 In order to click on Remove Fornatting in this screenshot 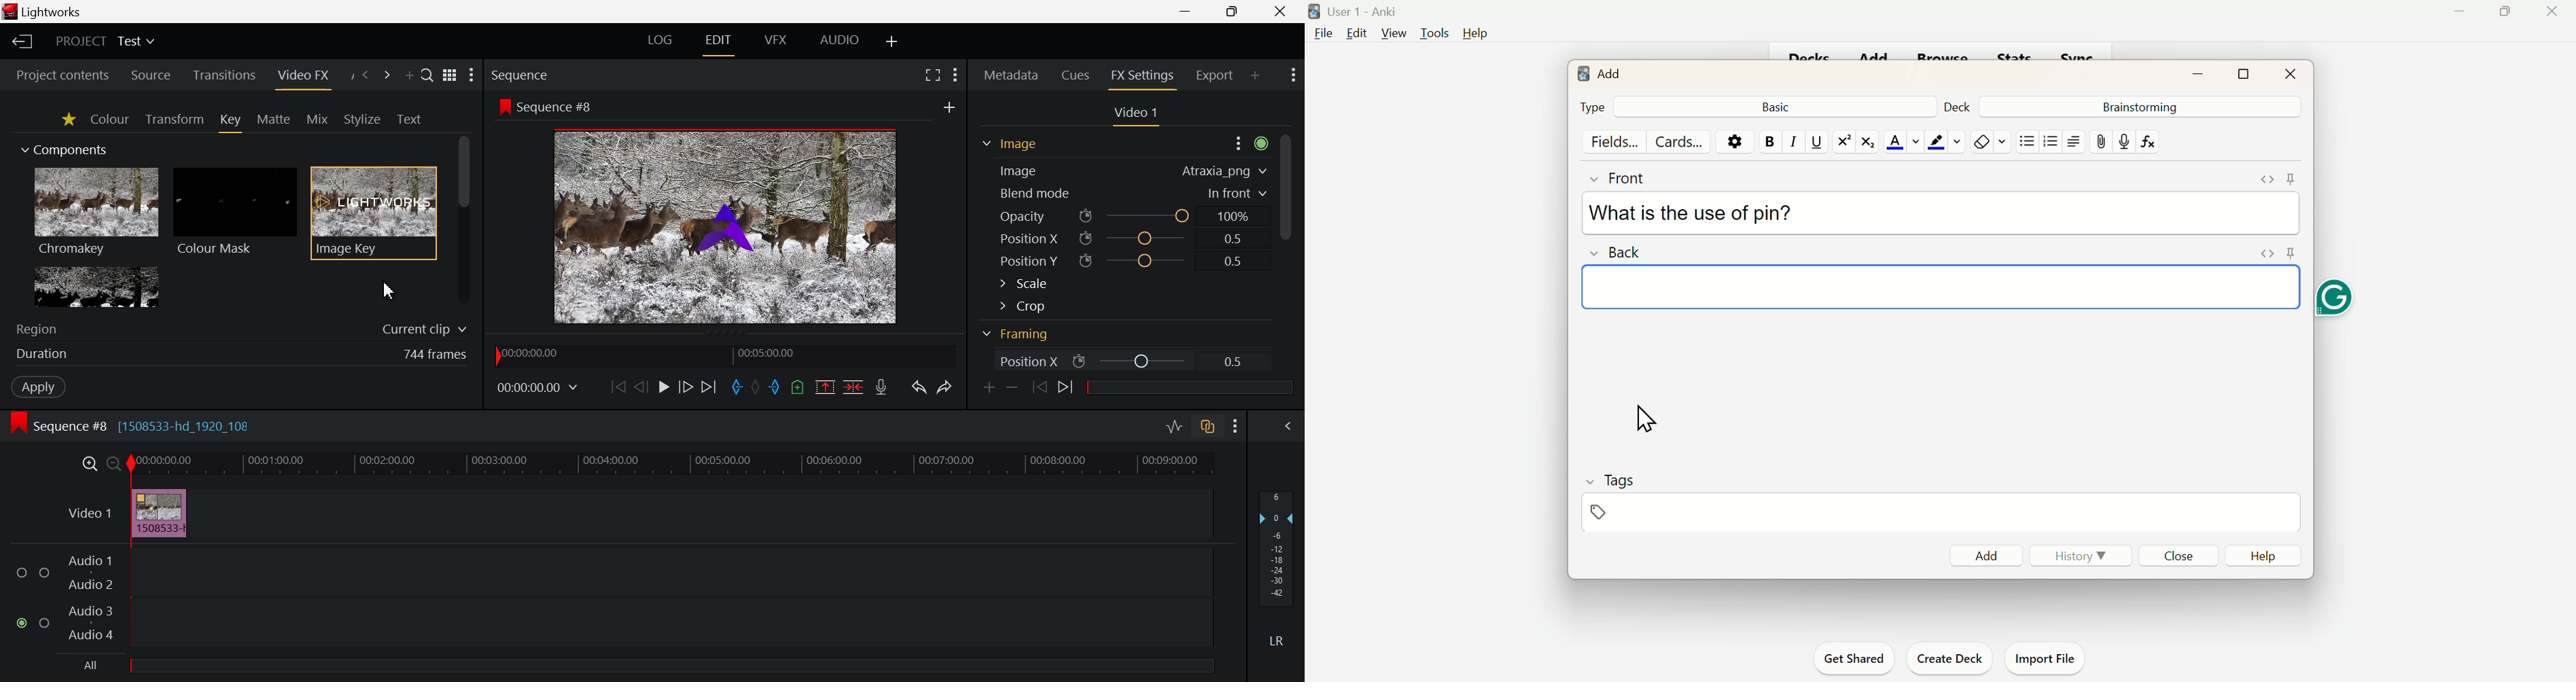, I will do `click(1980, 142)`.